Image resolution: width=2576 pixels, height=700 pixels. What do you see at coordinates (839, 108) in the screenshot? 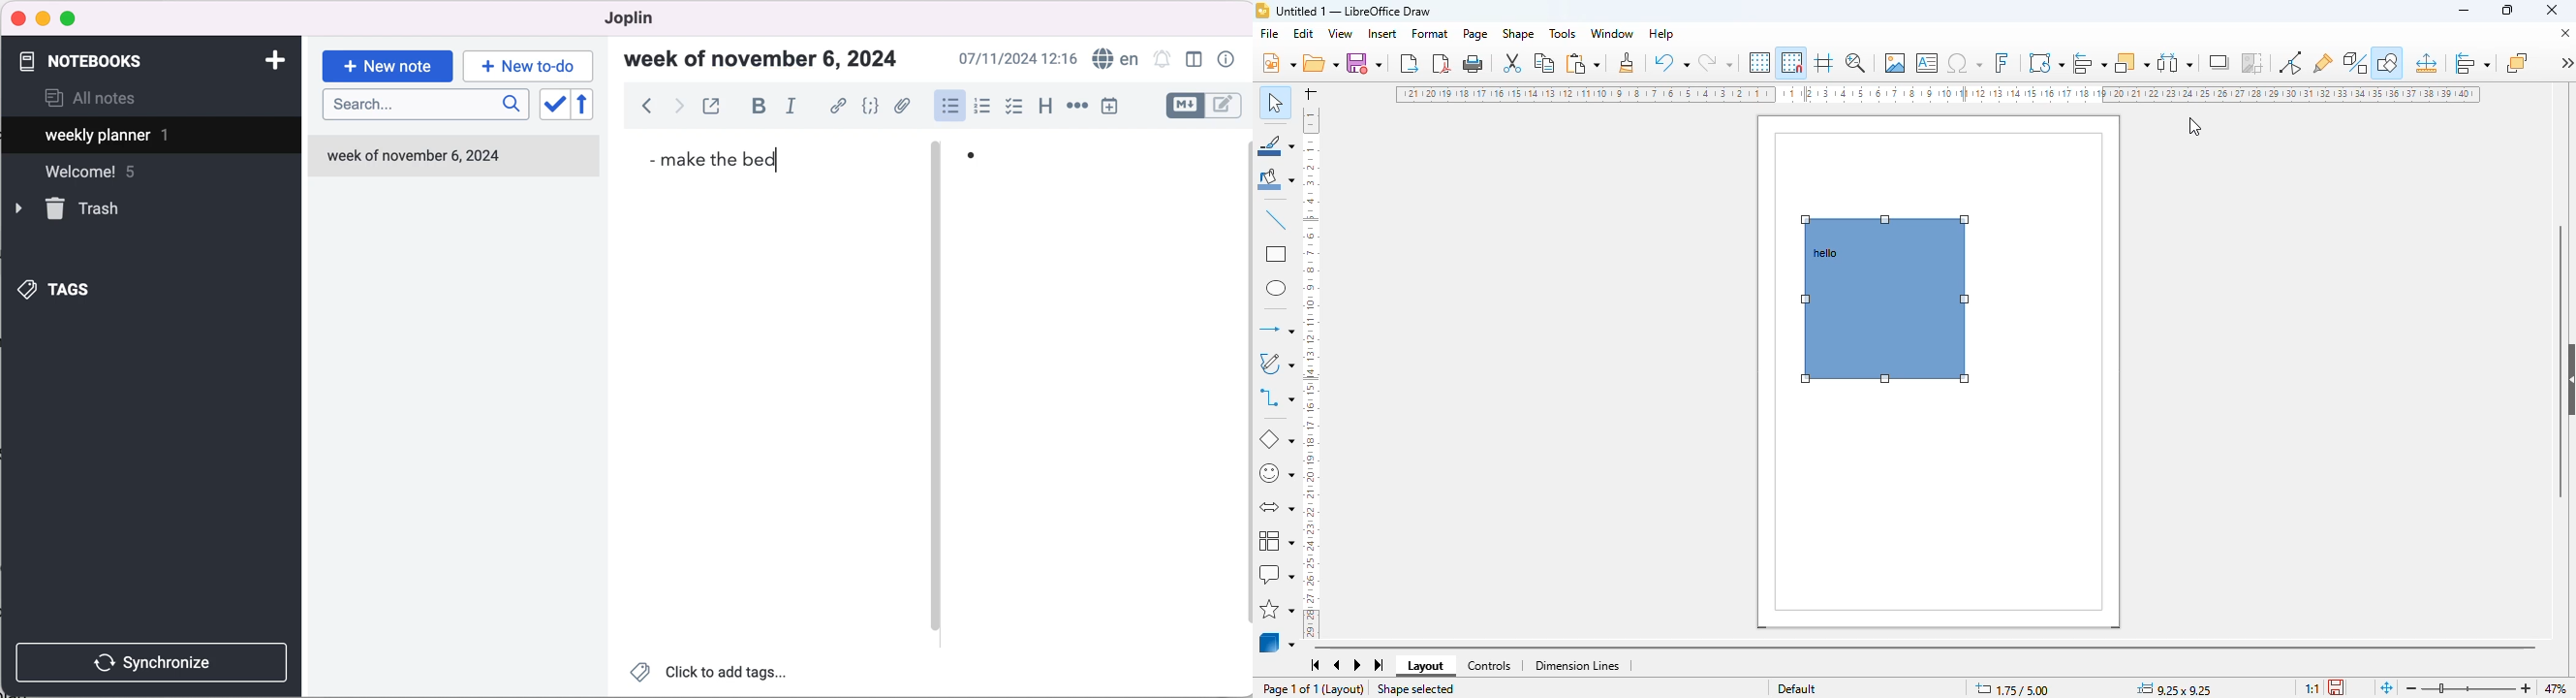
I see `hyperlink` at bounding box center [839, 108].